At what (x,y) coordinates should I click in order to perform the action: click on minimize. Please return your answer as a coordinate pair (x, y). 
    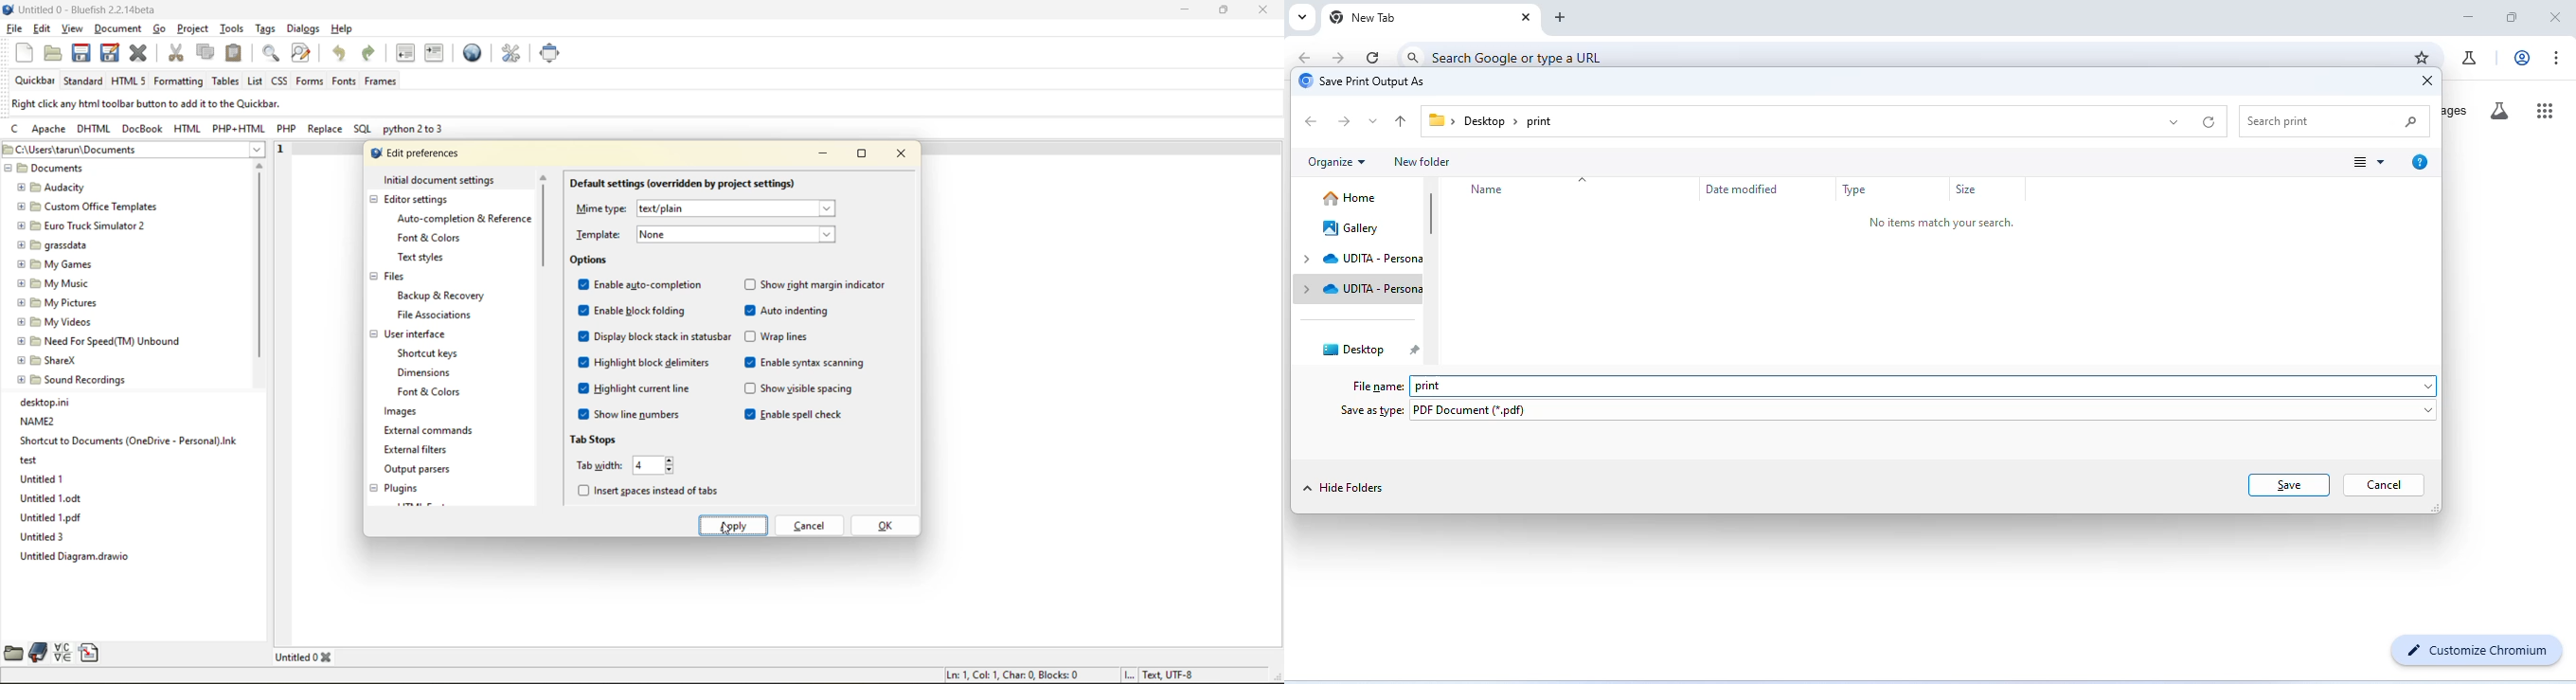
    Looking at the image, I should click on (819, 157).